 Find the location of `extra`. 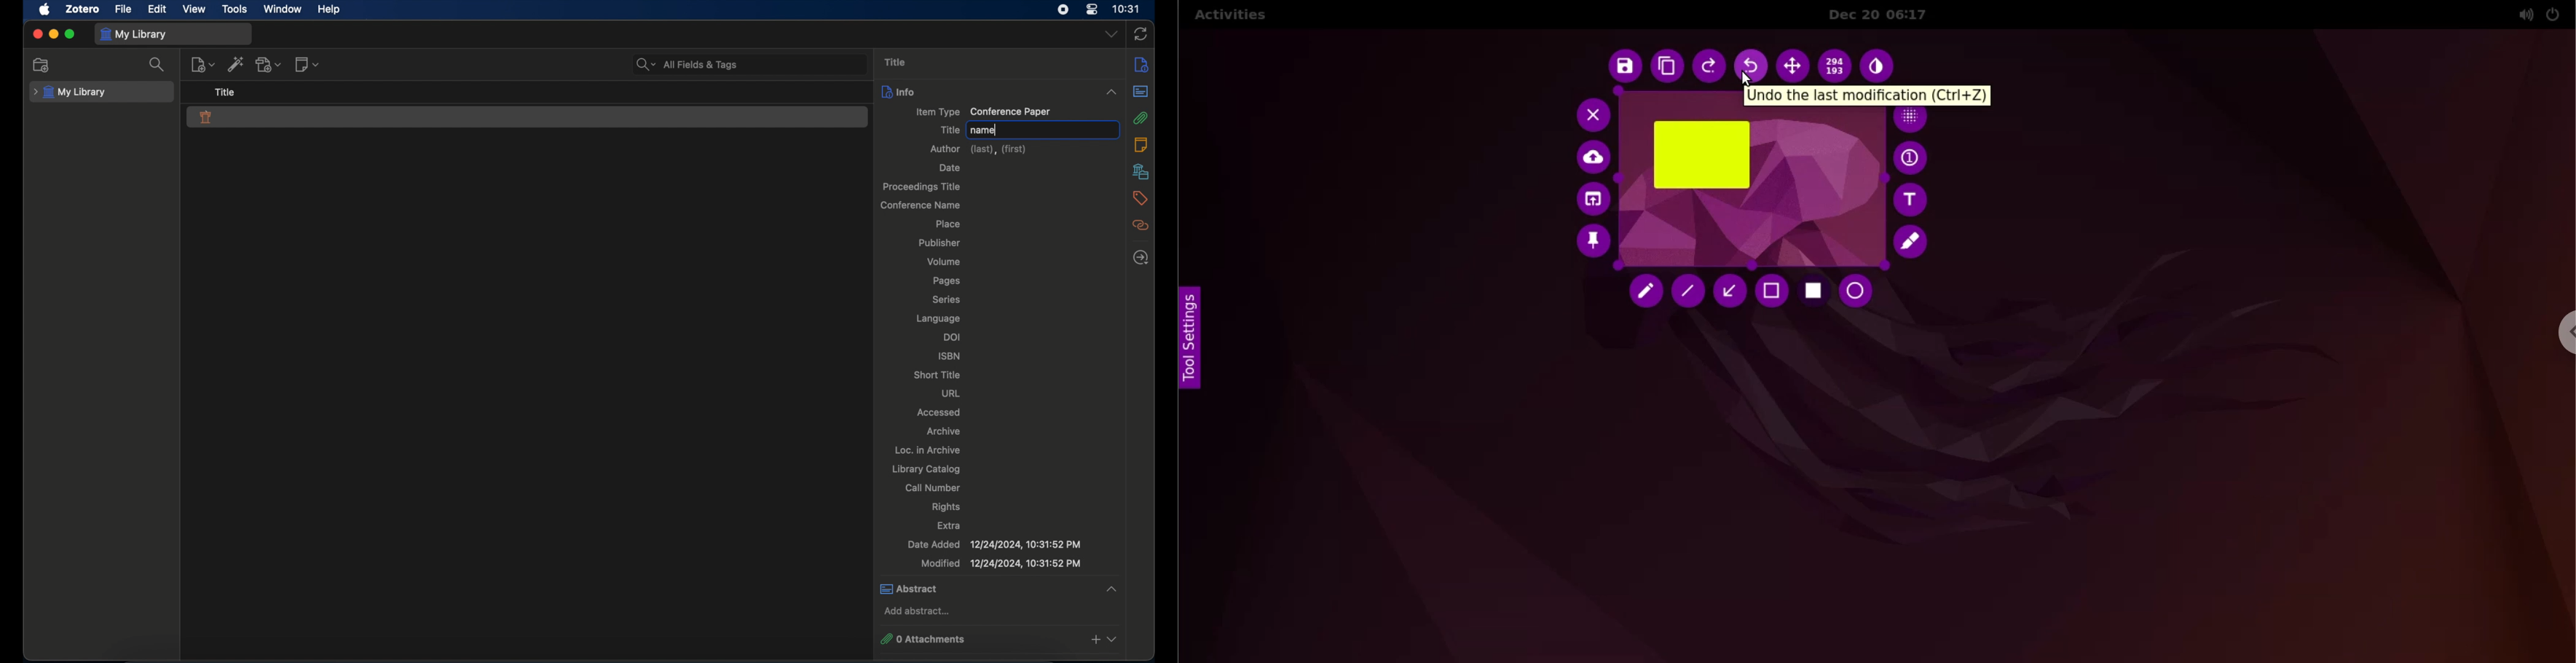

extra is located at coordinates (949, 525).